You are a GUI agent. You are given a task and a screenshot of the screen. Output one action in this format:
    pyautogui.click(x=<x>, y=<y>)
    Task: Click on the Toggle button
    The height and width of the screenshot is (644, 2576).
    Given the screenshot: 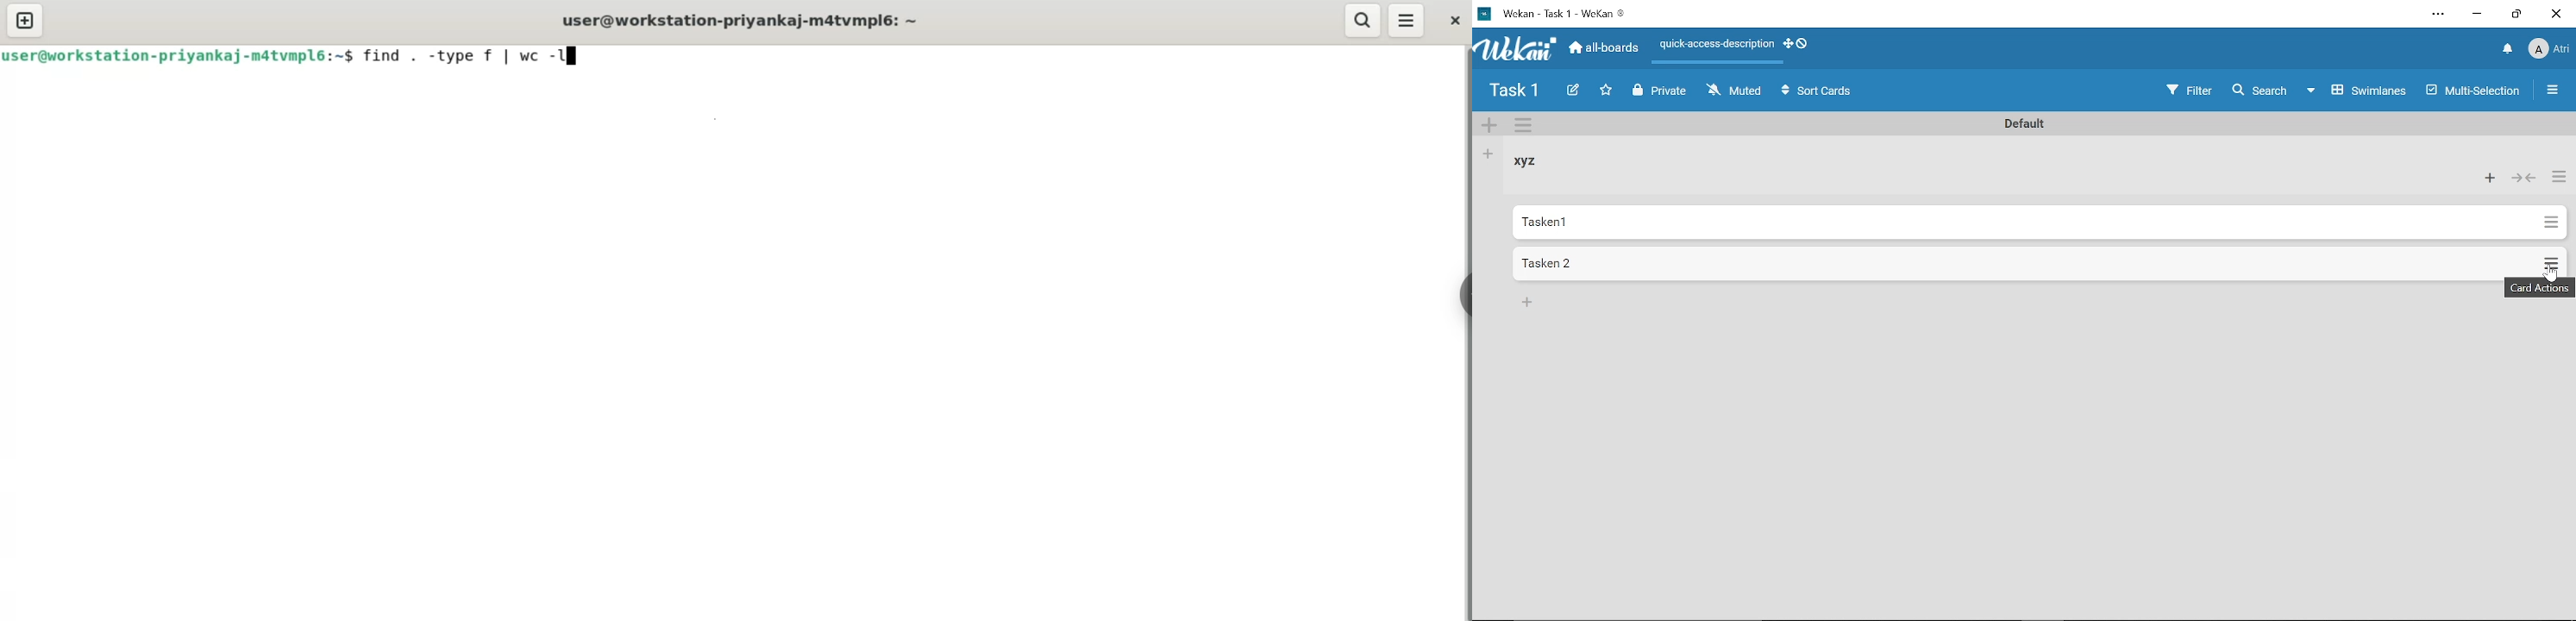 What is the action you would take?
    pyautogui.click(x=1458, y=297)
    